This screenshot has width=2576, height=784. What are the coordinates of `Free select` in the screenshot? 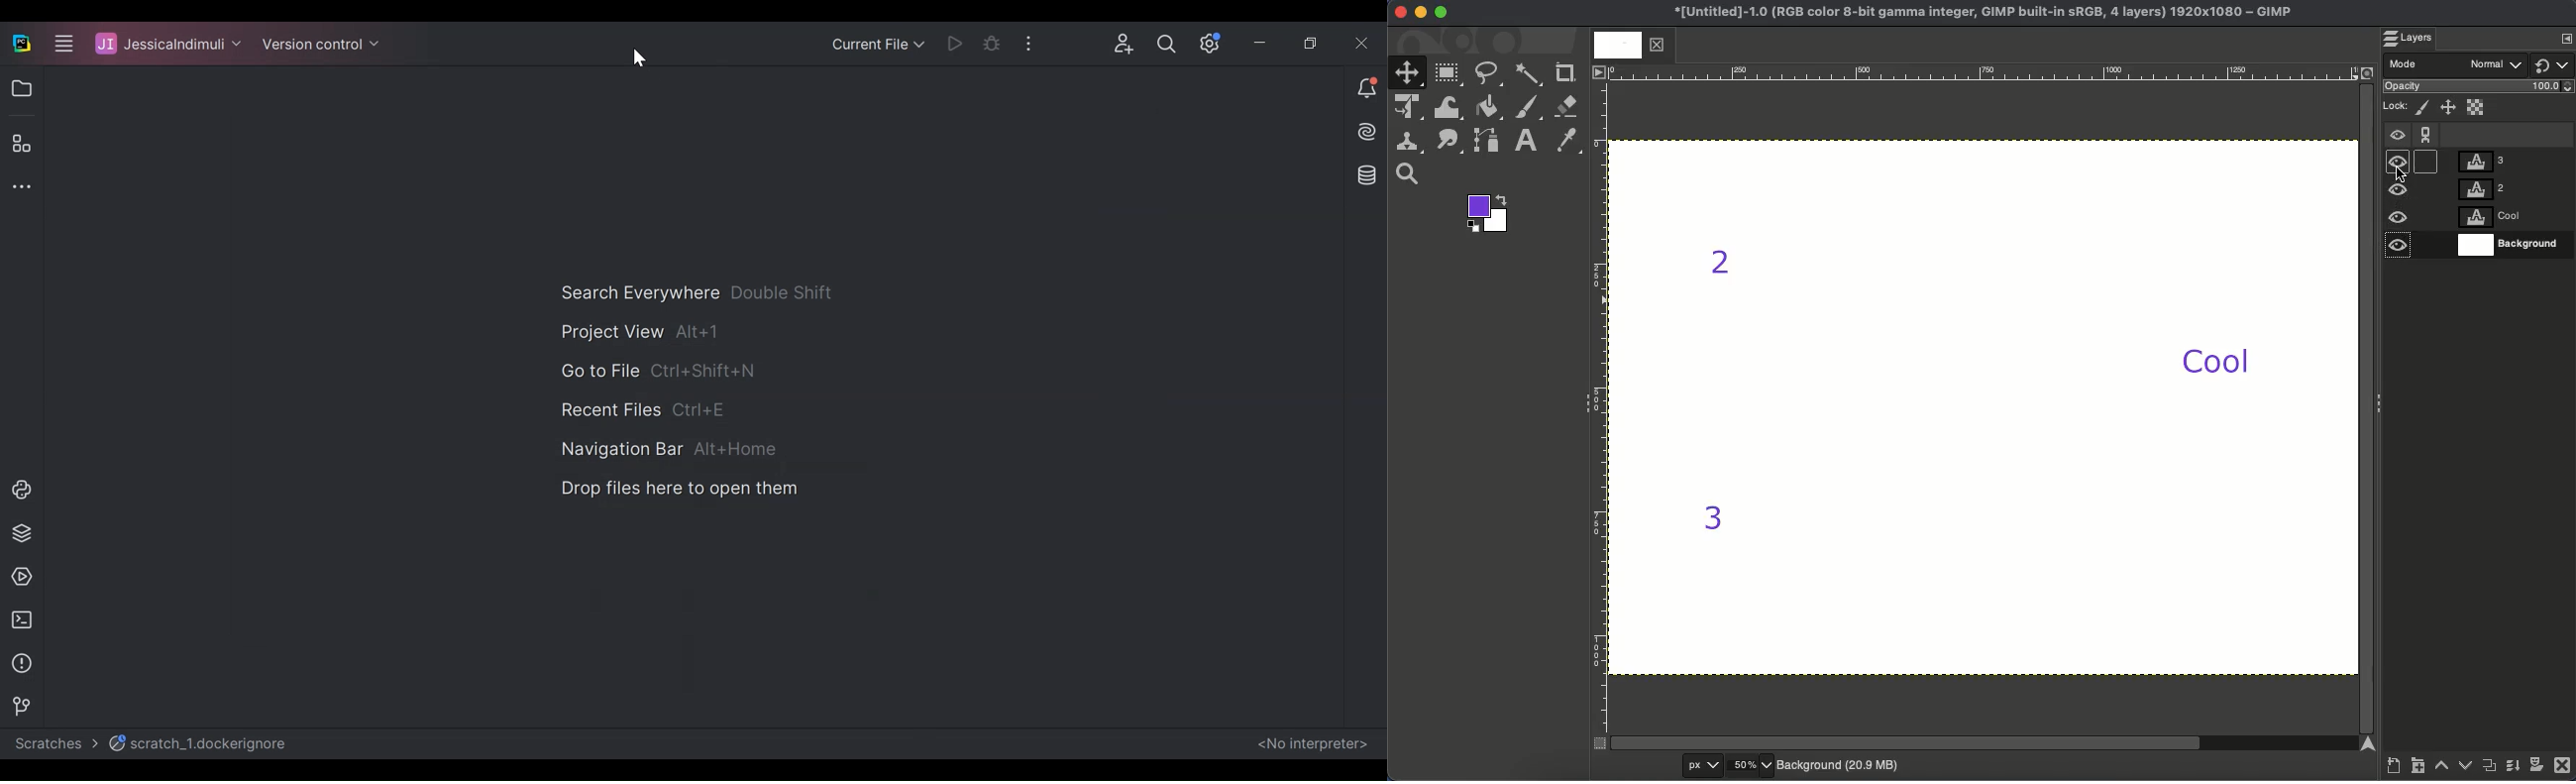 It's located at (1492, 73).